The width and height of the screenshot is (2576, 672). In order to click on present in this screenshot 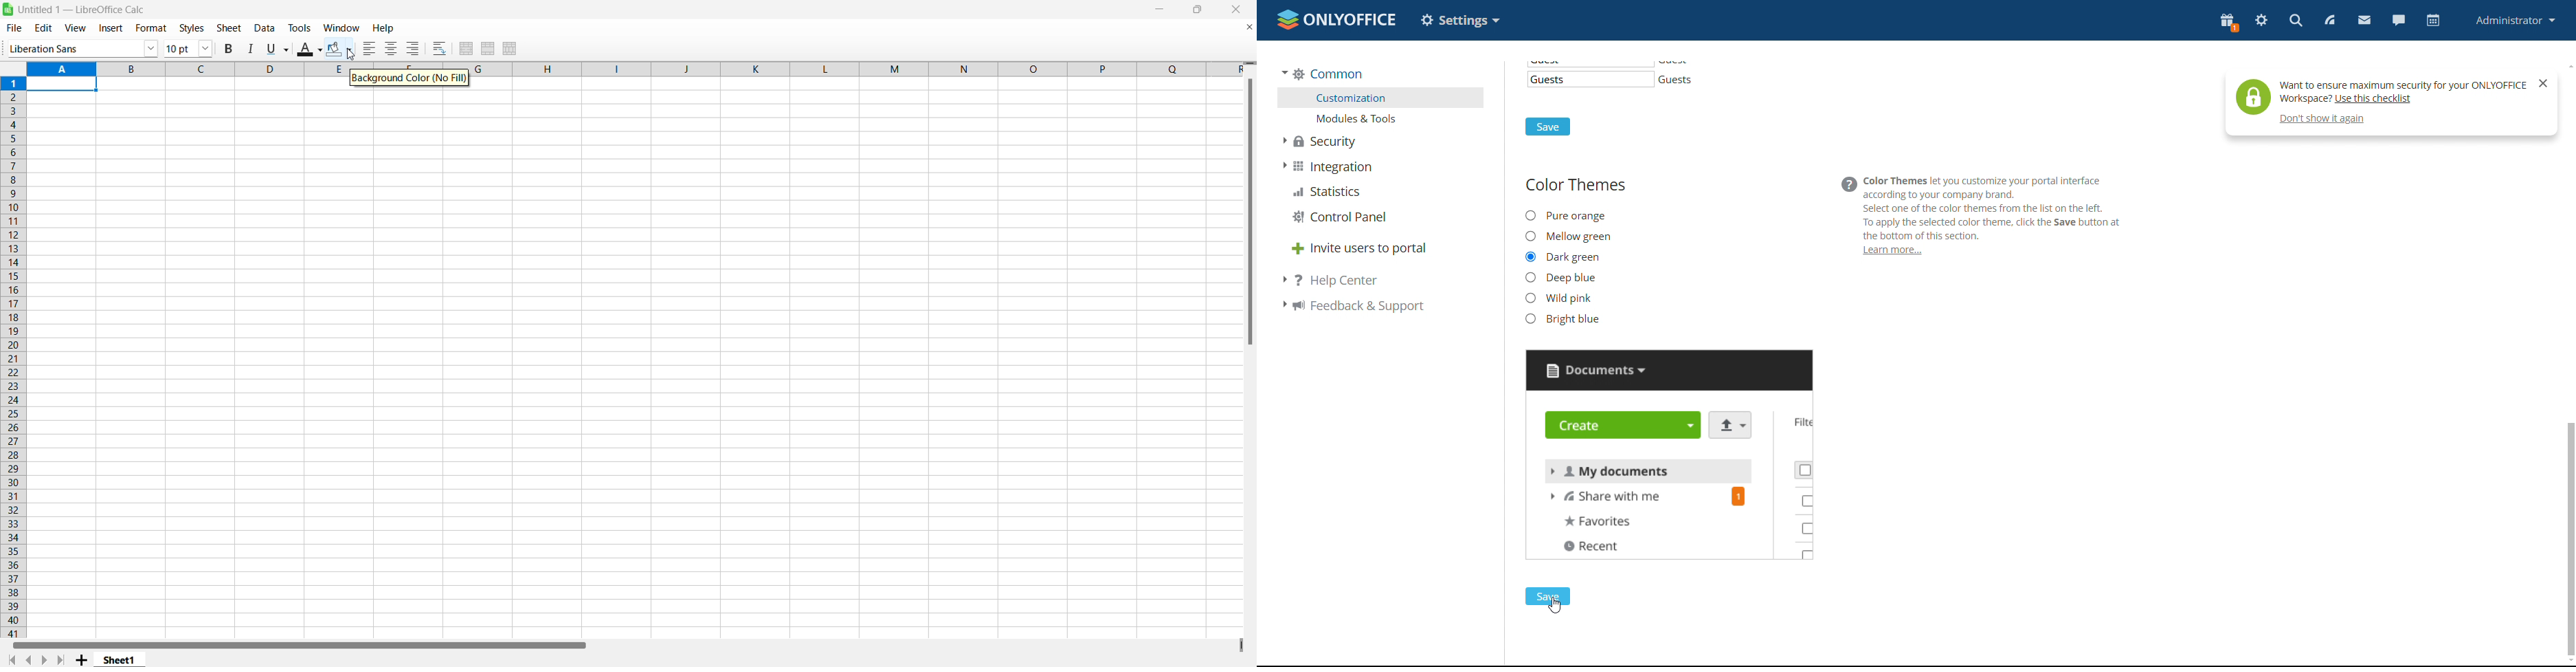, I will do `click(2228, 23)`.